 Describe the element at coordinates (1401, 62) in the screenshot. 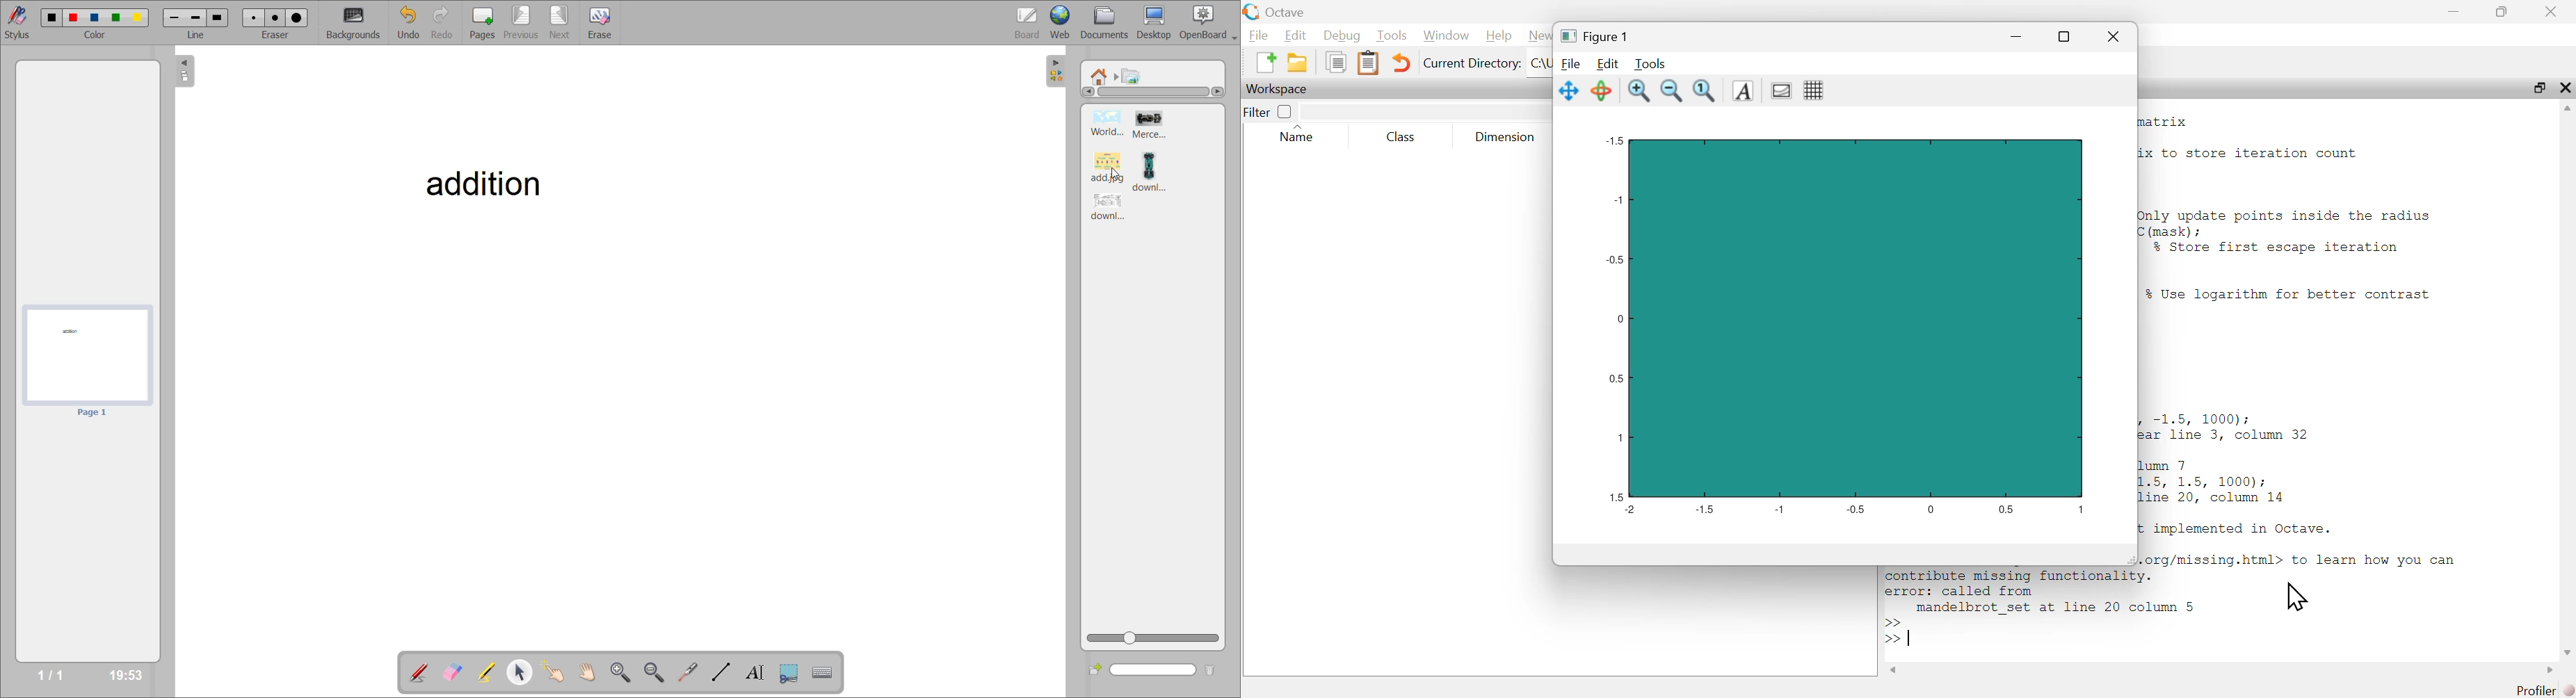

I see `undo` at that location.